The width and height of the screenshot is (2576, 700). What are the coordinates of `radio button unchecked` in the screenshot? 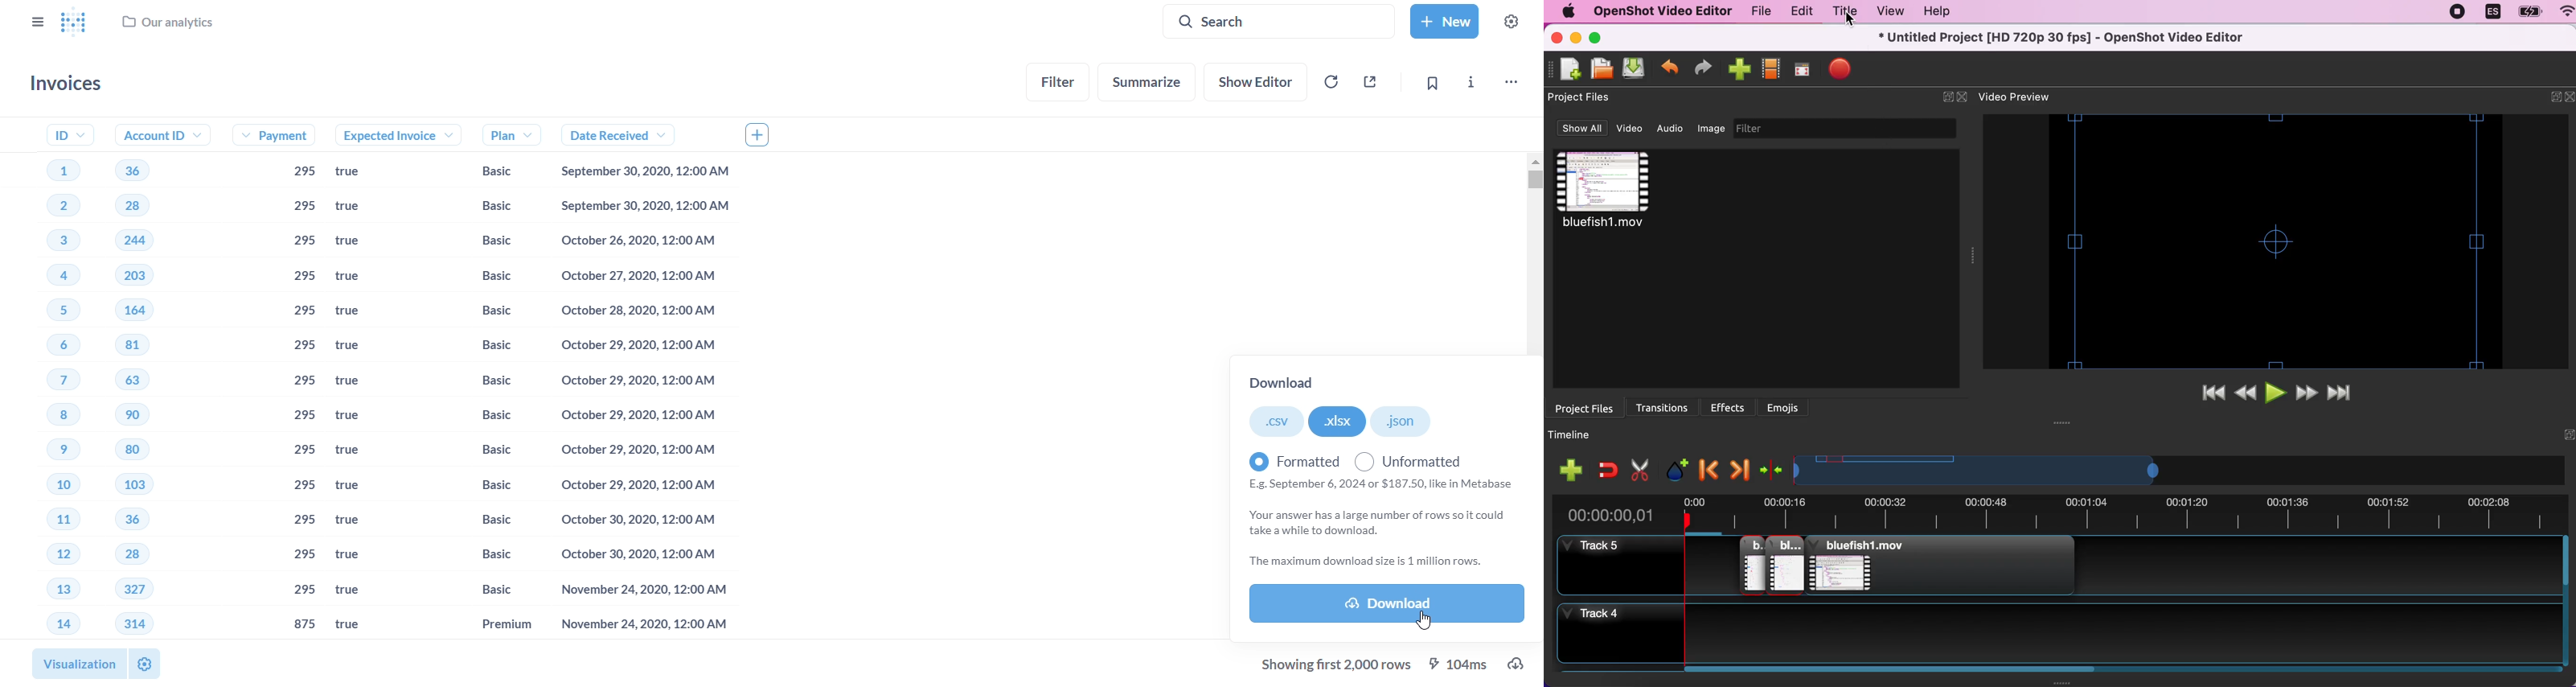 It's located at (1364, 459).